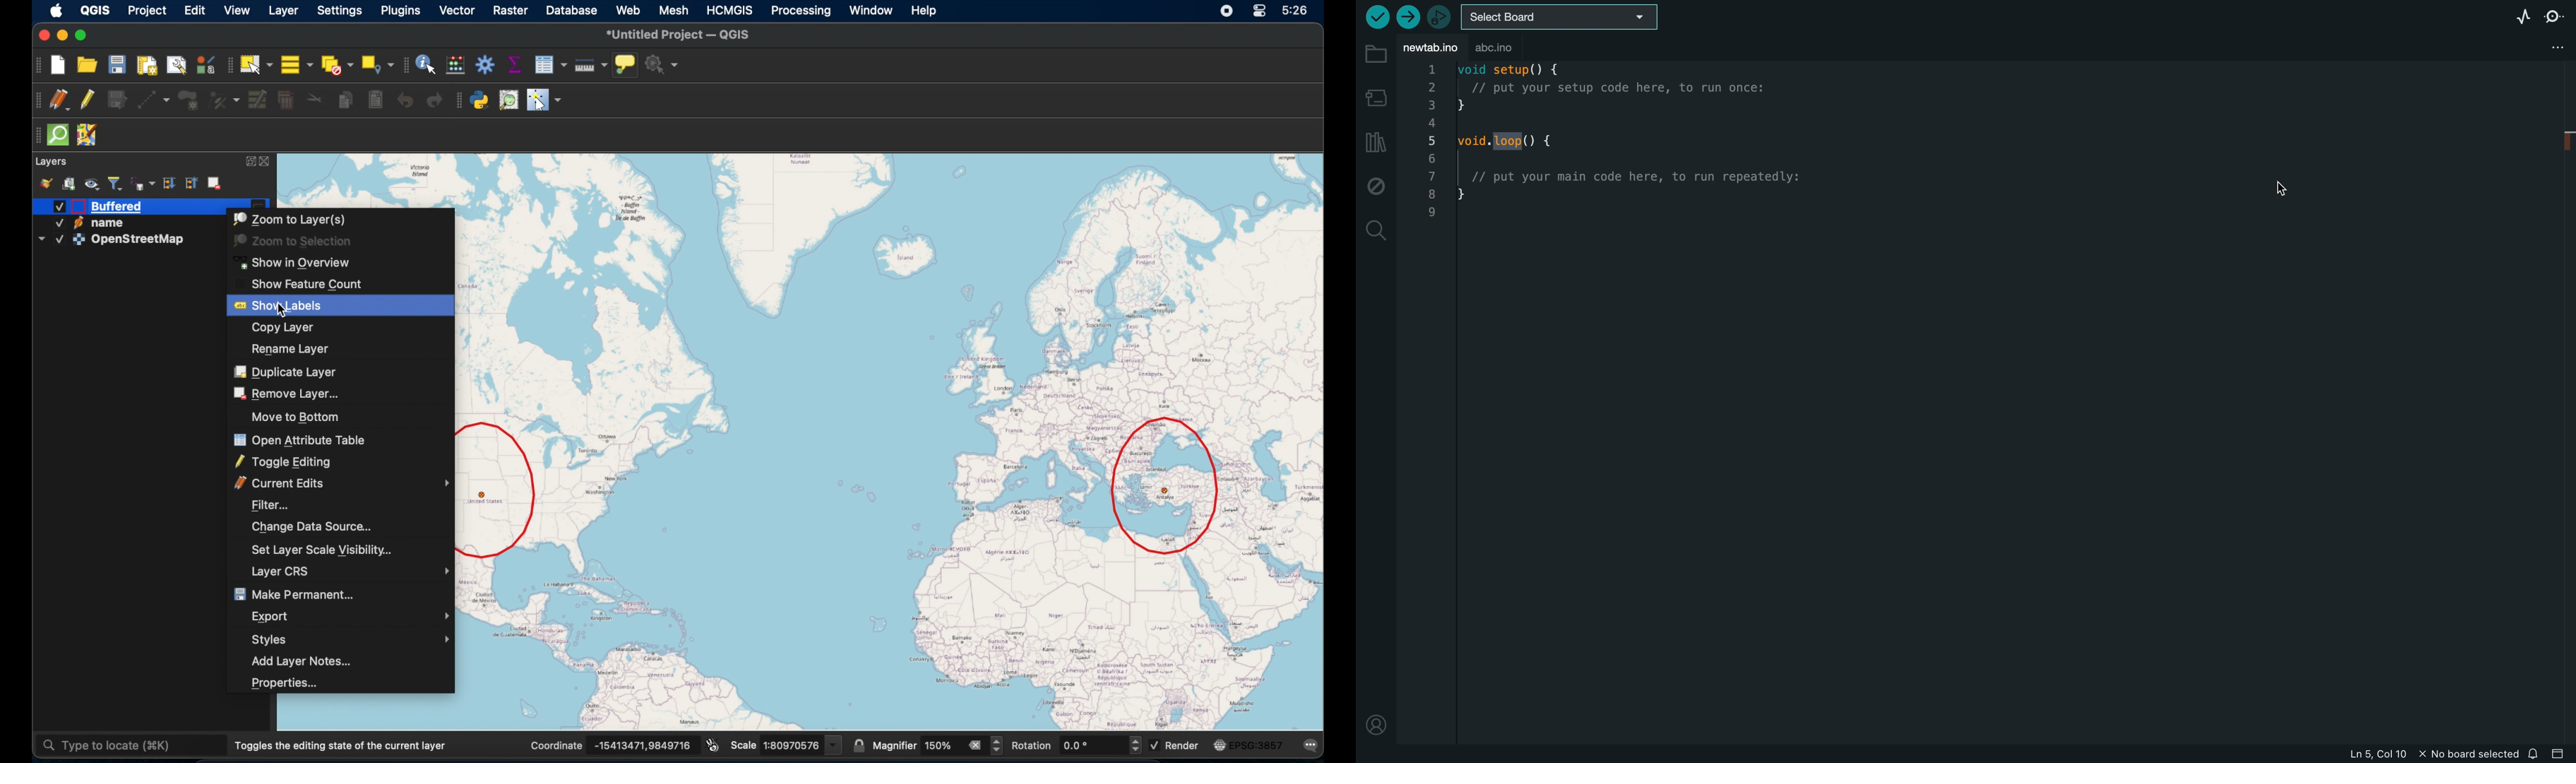 Image resolution: width=2576 pixels, height=784 pixels. What do you see at coordinates (323, 550) in the screenshot?
I see `set. layer scale visibility` at bounding box center [323, 550].